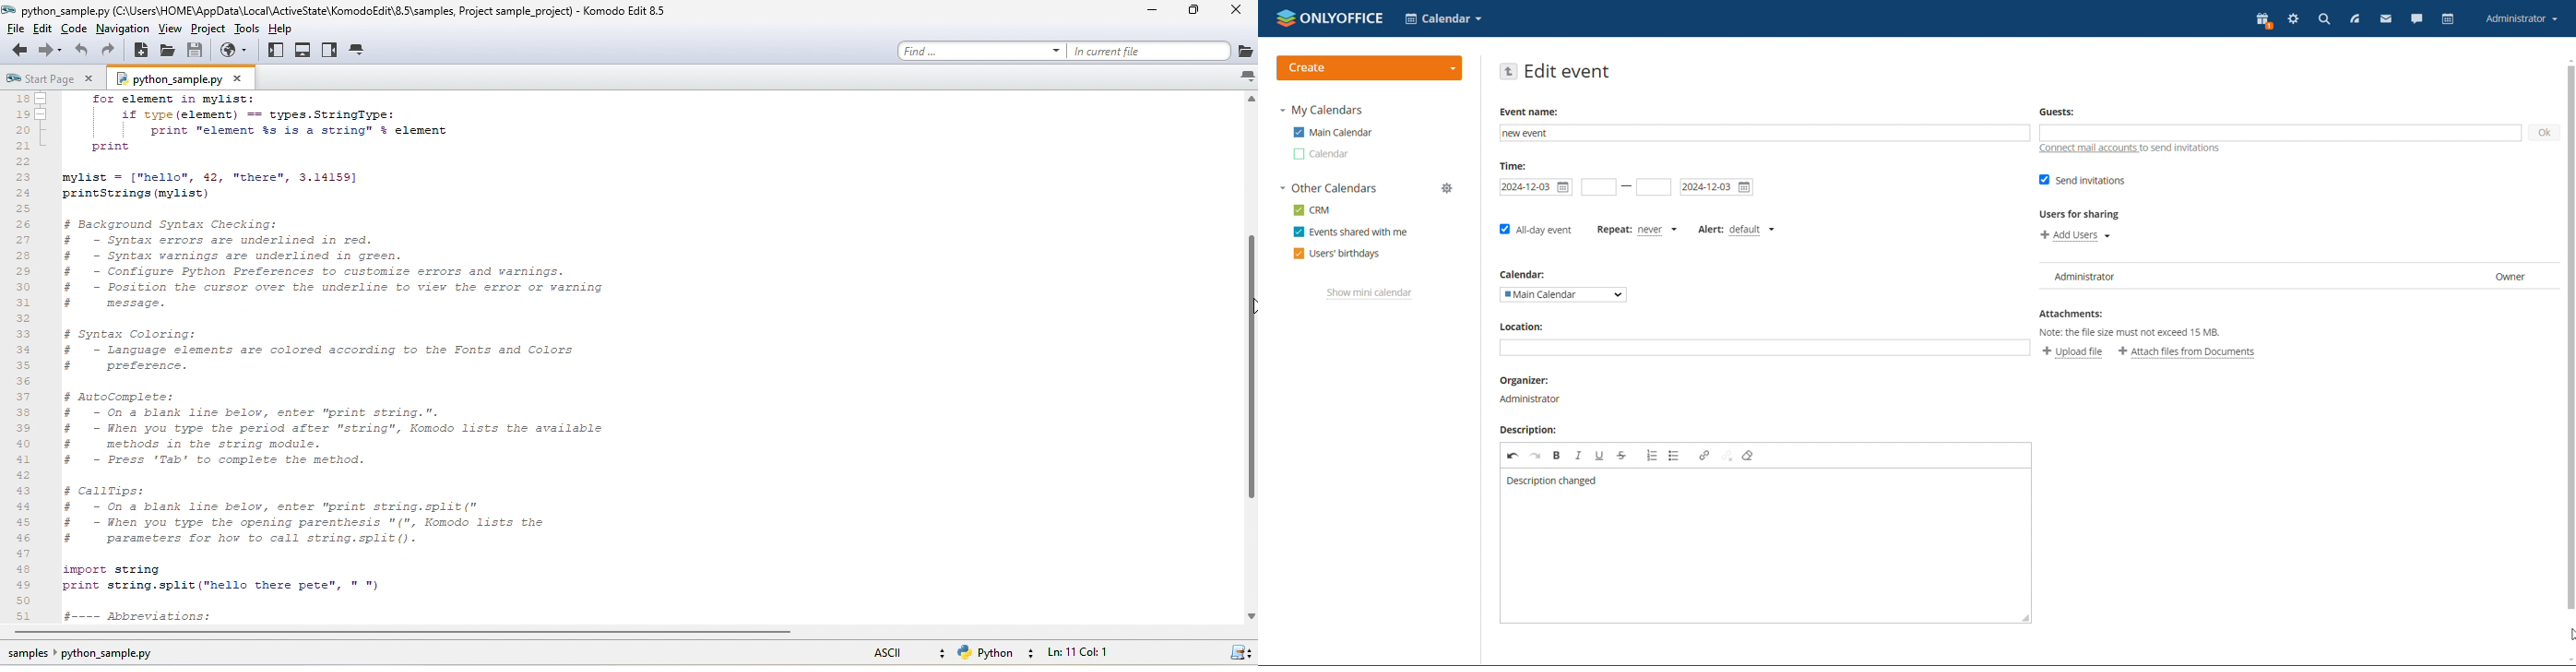 The image size is (2576, 672). I want to click on upload file, so click(2073, 353).